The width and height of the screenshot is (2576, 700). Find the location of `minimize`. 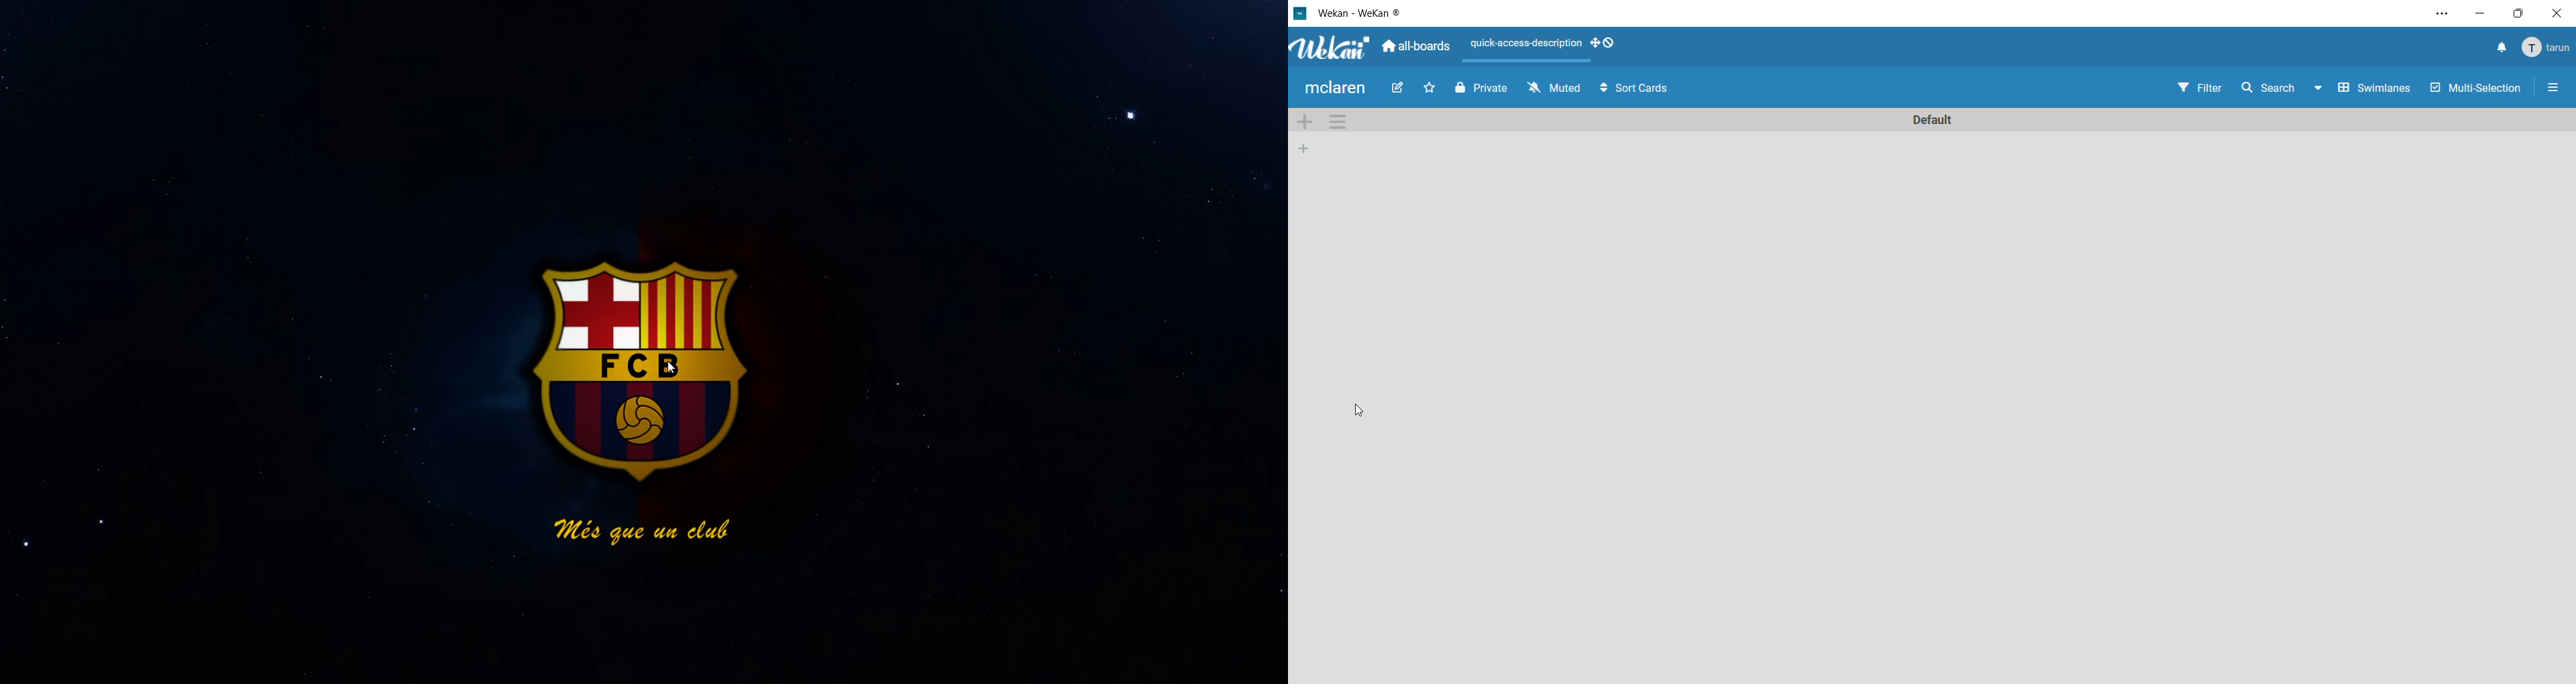

minimize is located at coordinates (2483, 13).